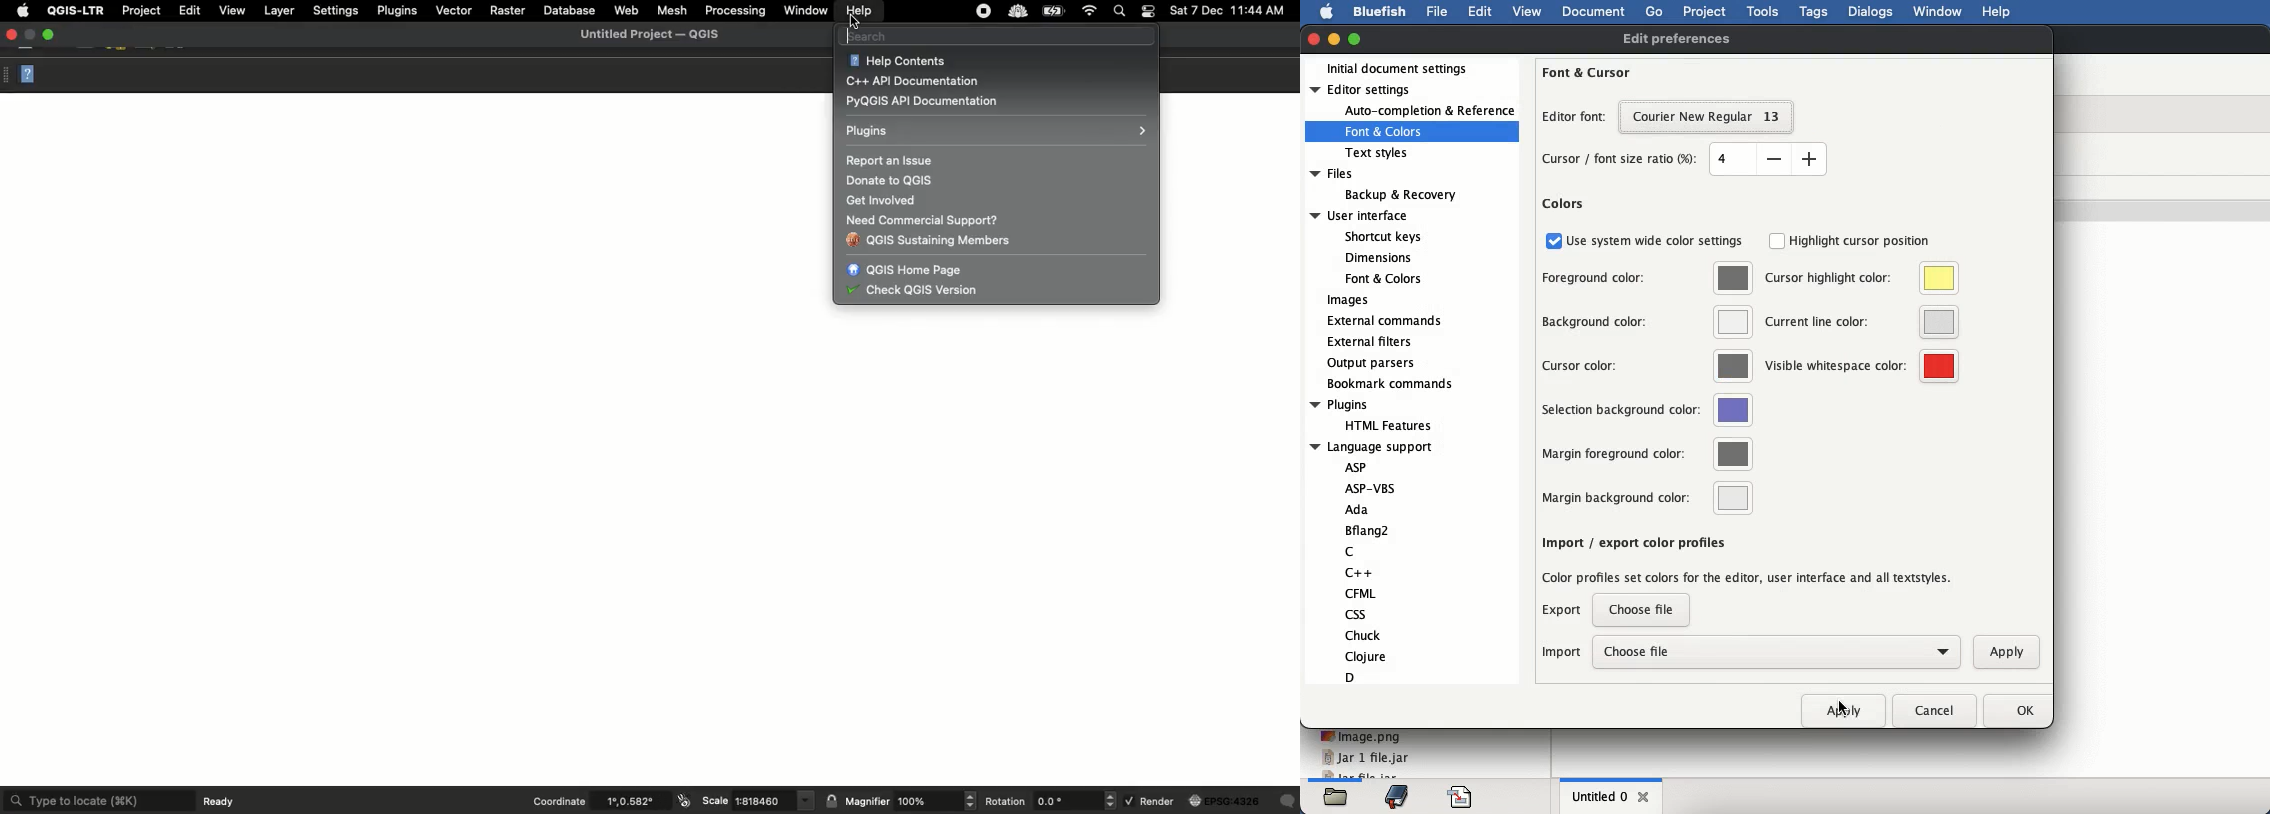 The image size is (2296, 840). What do you see at coordinates (1356, 37) in the screenshot?
I see `maximize` at bounding box center [1356, 37].